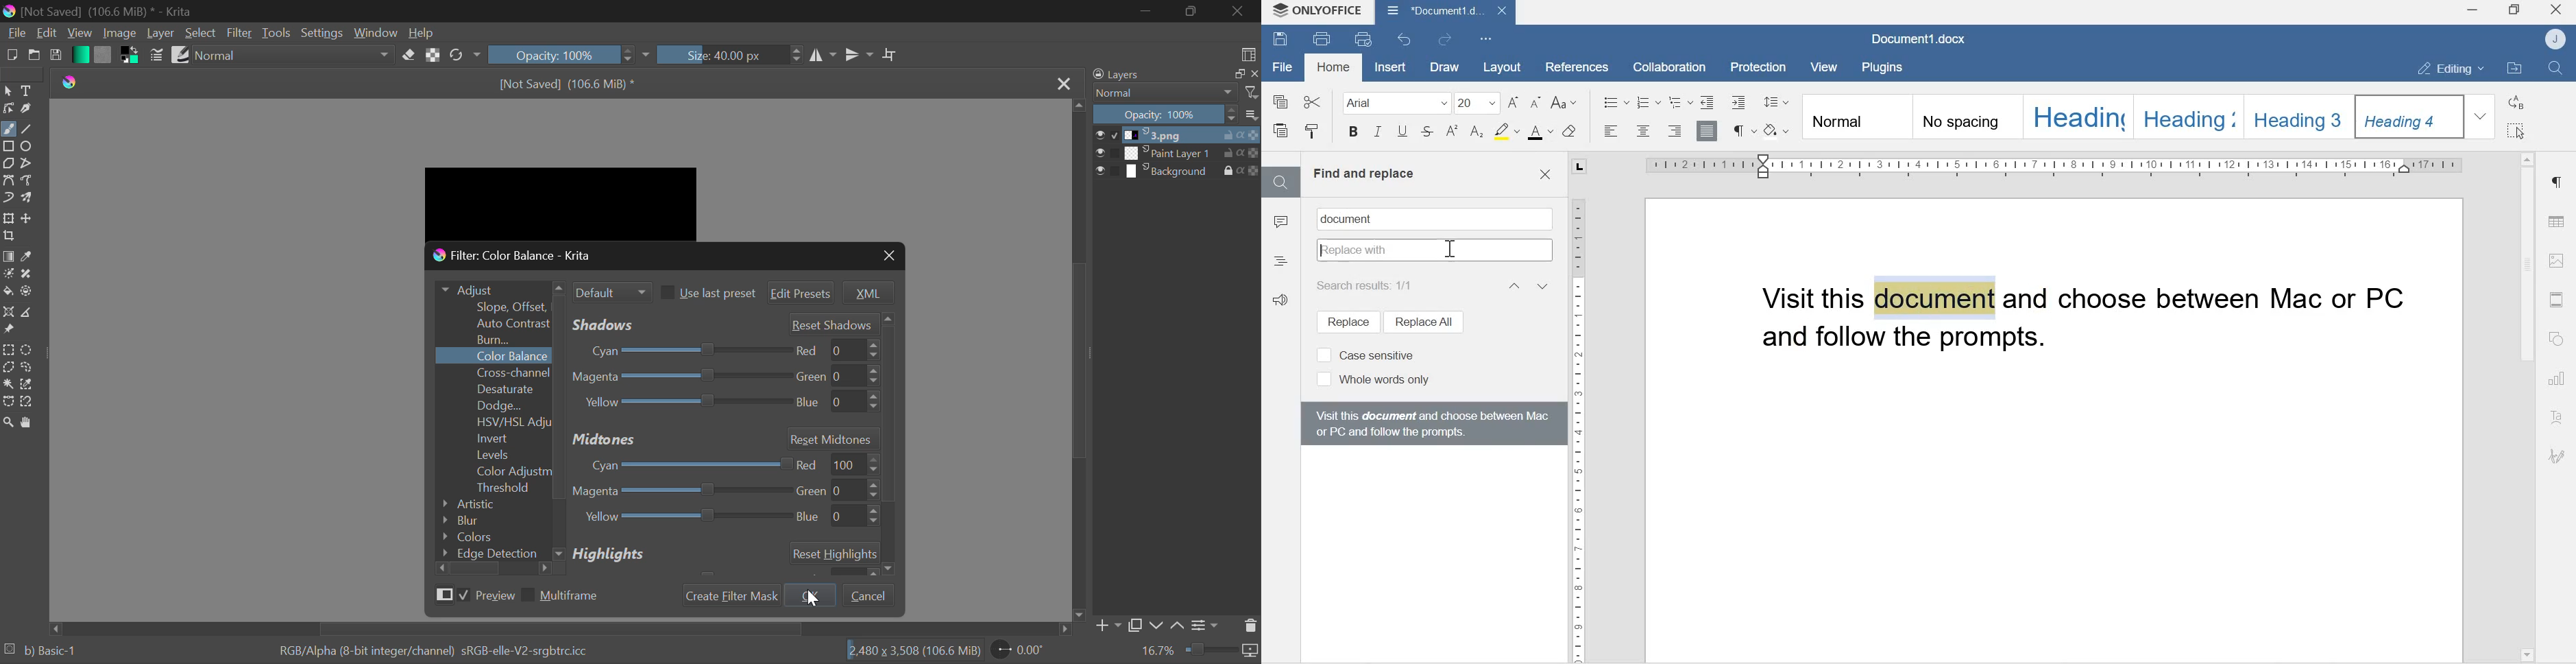 The image size is (2576, 672). What do you see at coordinates (1312, 99) in the screenshot?
I see `Cut` at bounding box center [1312, 99].